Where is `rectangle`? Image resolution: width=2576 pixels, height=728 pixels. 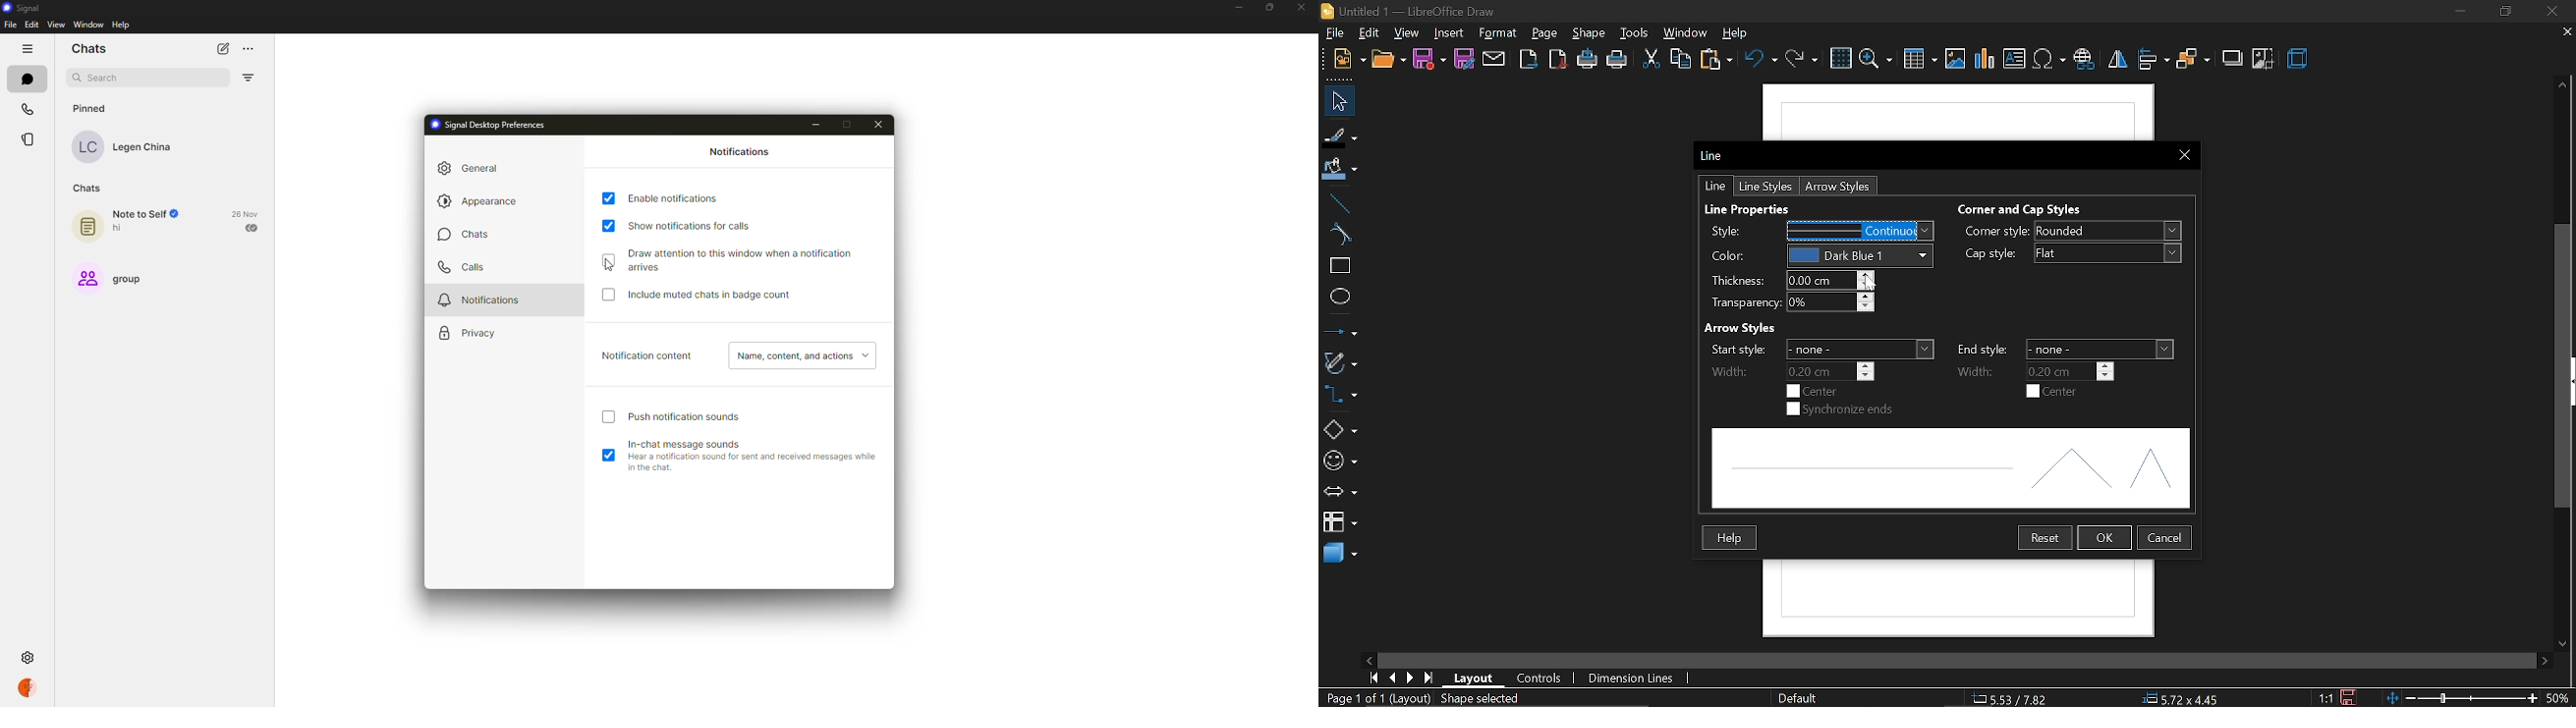
rectangle is located at coordinates (1341, 265).